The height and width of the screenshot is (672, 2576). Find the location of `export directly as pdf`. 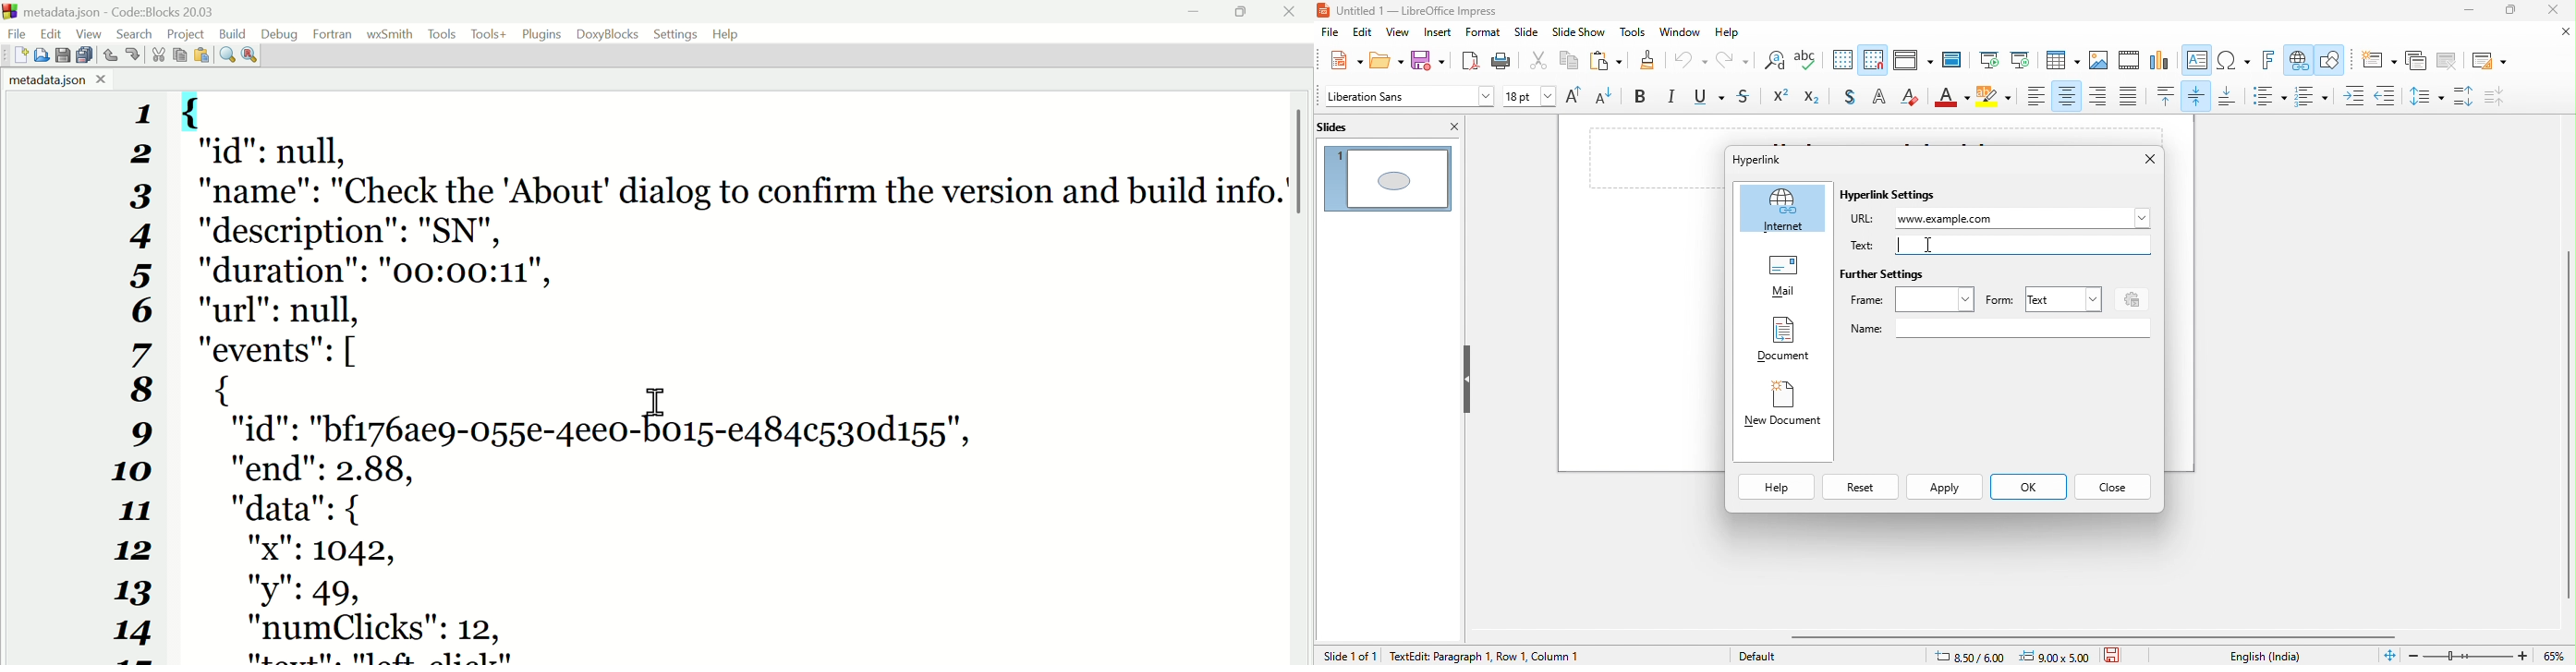

export directly as pdf is located at coordinates (1468, 61).